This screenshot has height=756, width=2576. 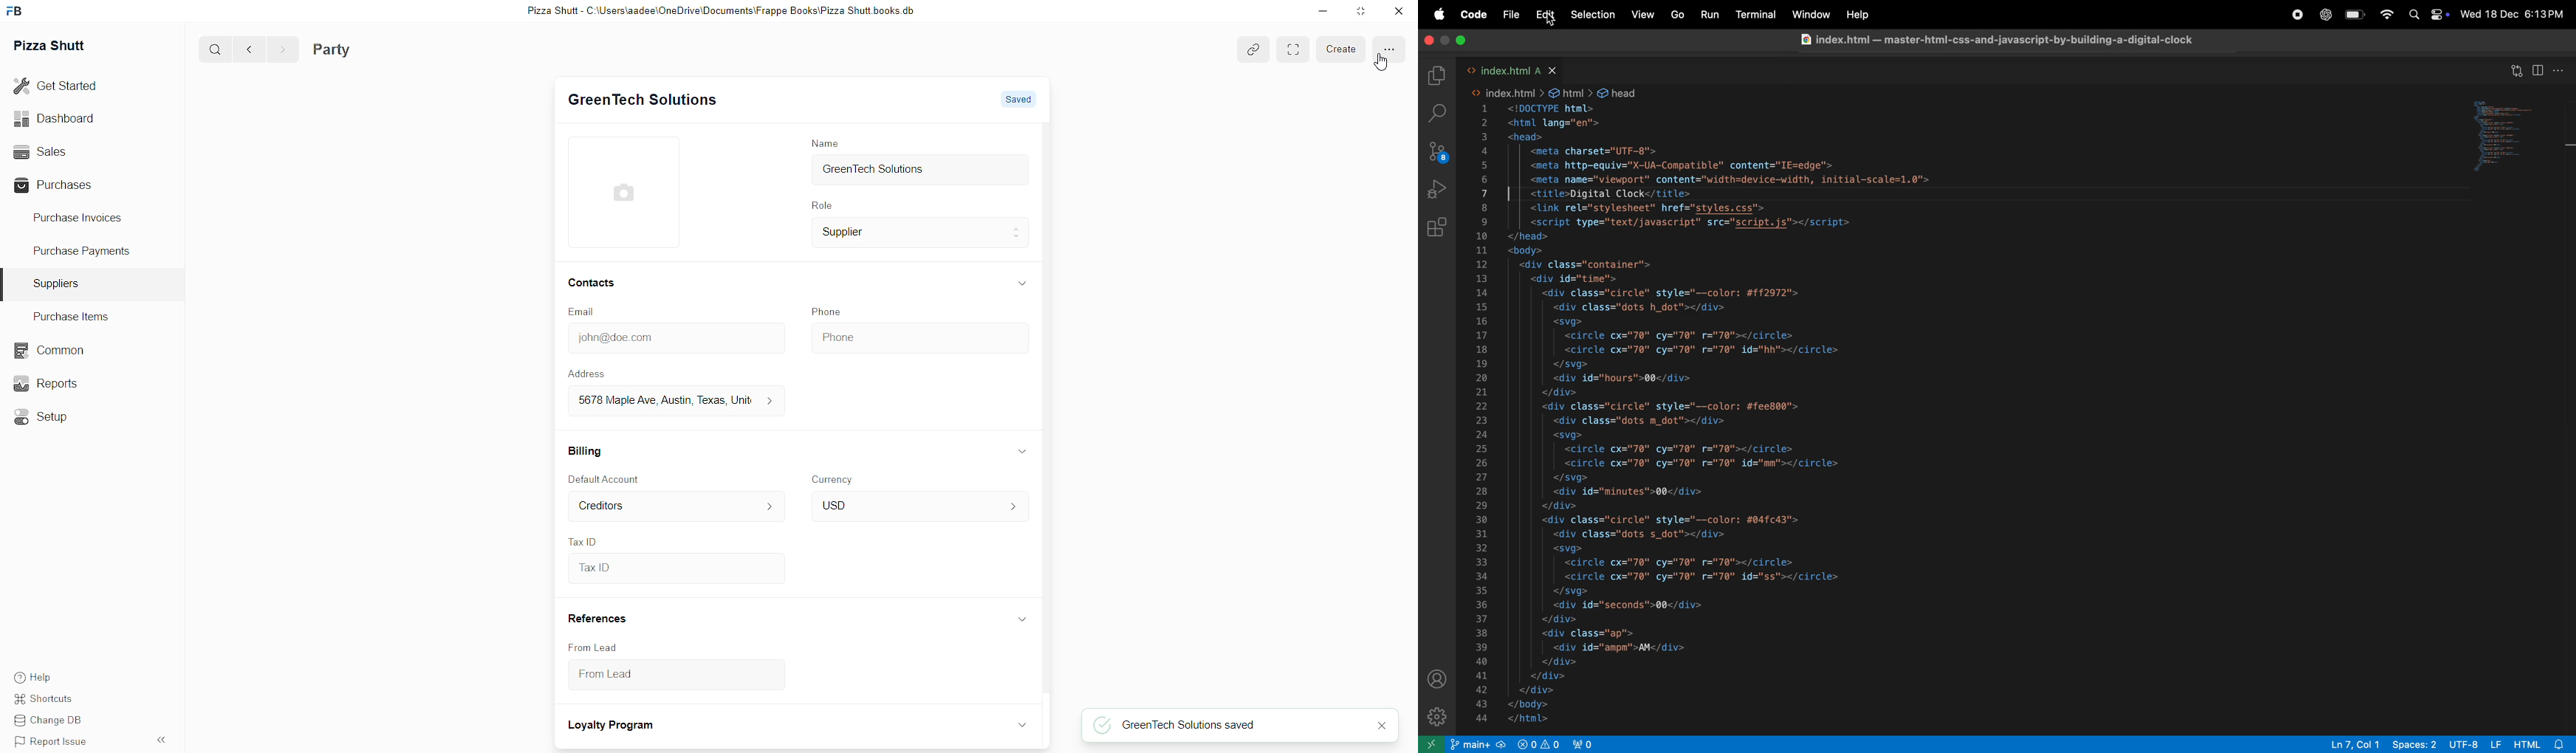 What do you see at coordinates (210, 50) in the screenshot?
I see `search` at bounding box center [210, 50].